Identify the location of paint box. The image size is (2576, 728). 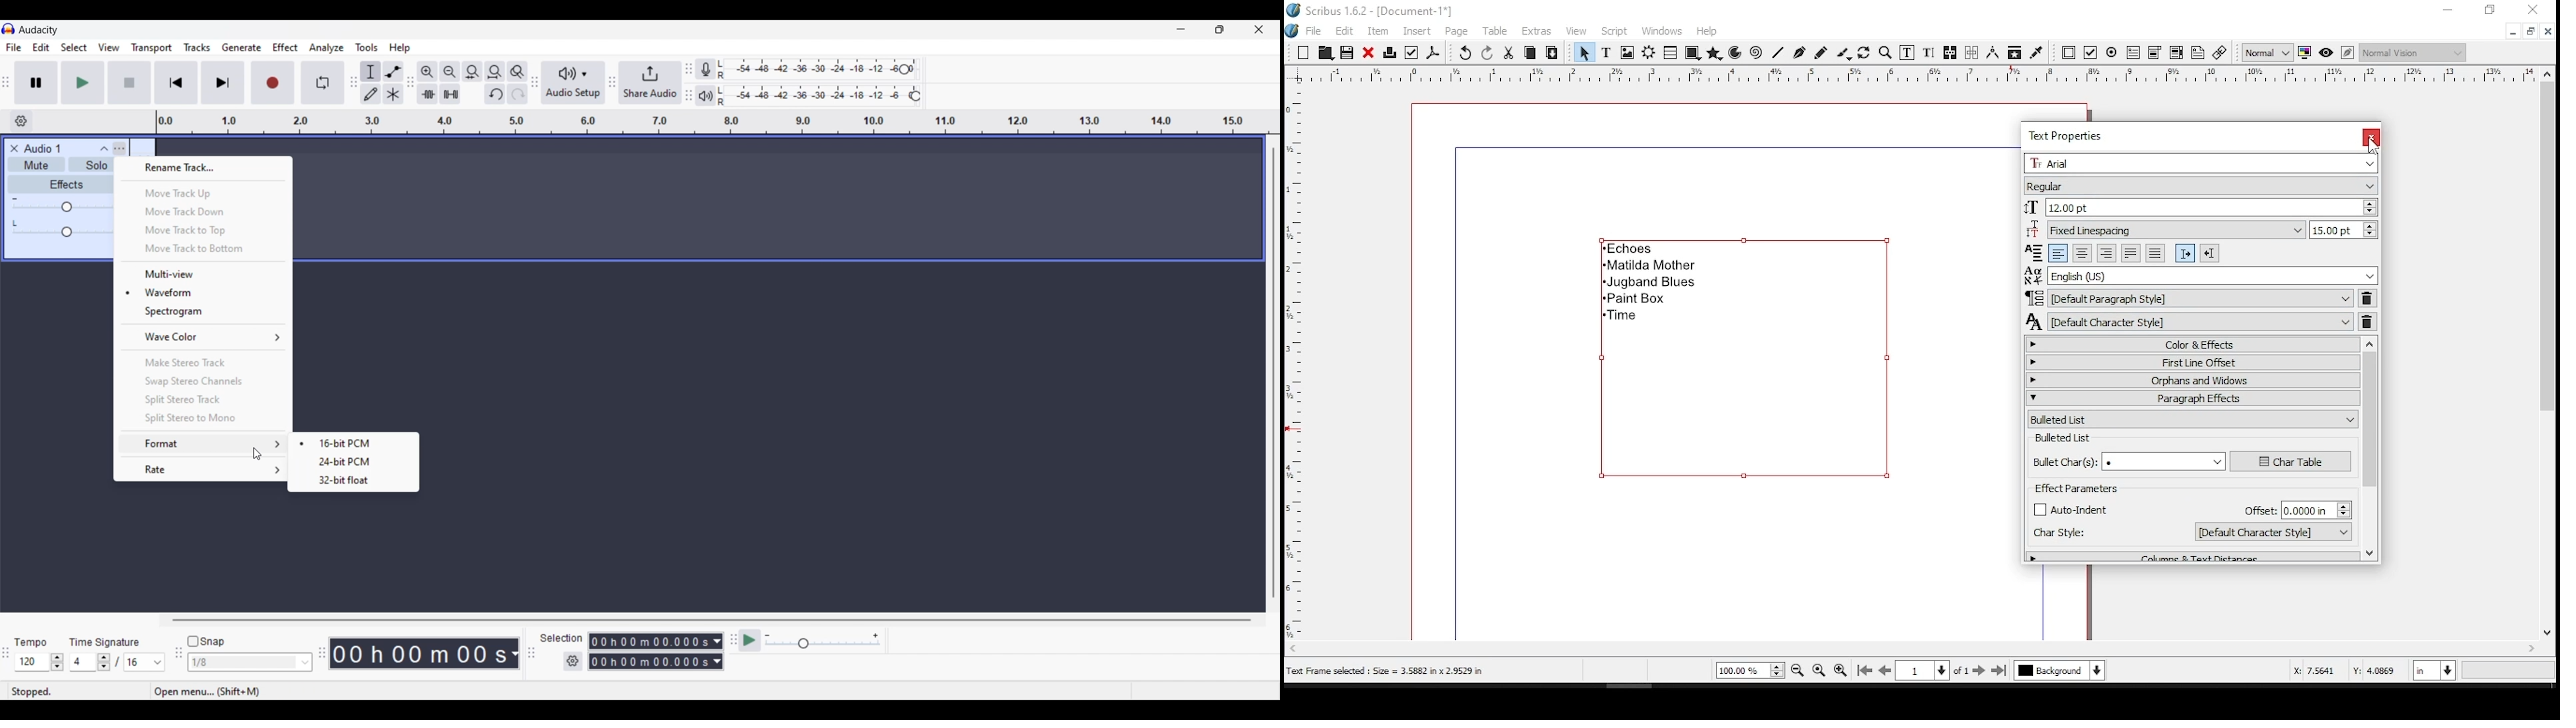
(1638, 299).